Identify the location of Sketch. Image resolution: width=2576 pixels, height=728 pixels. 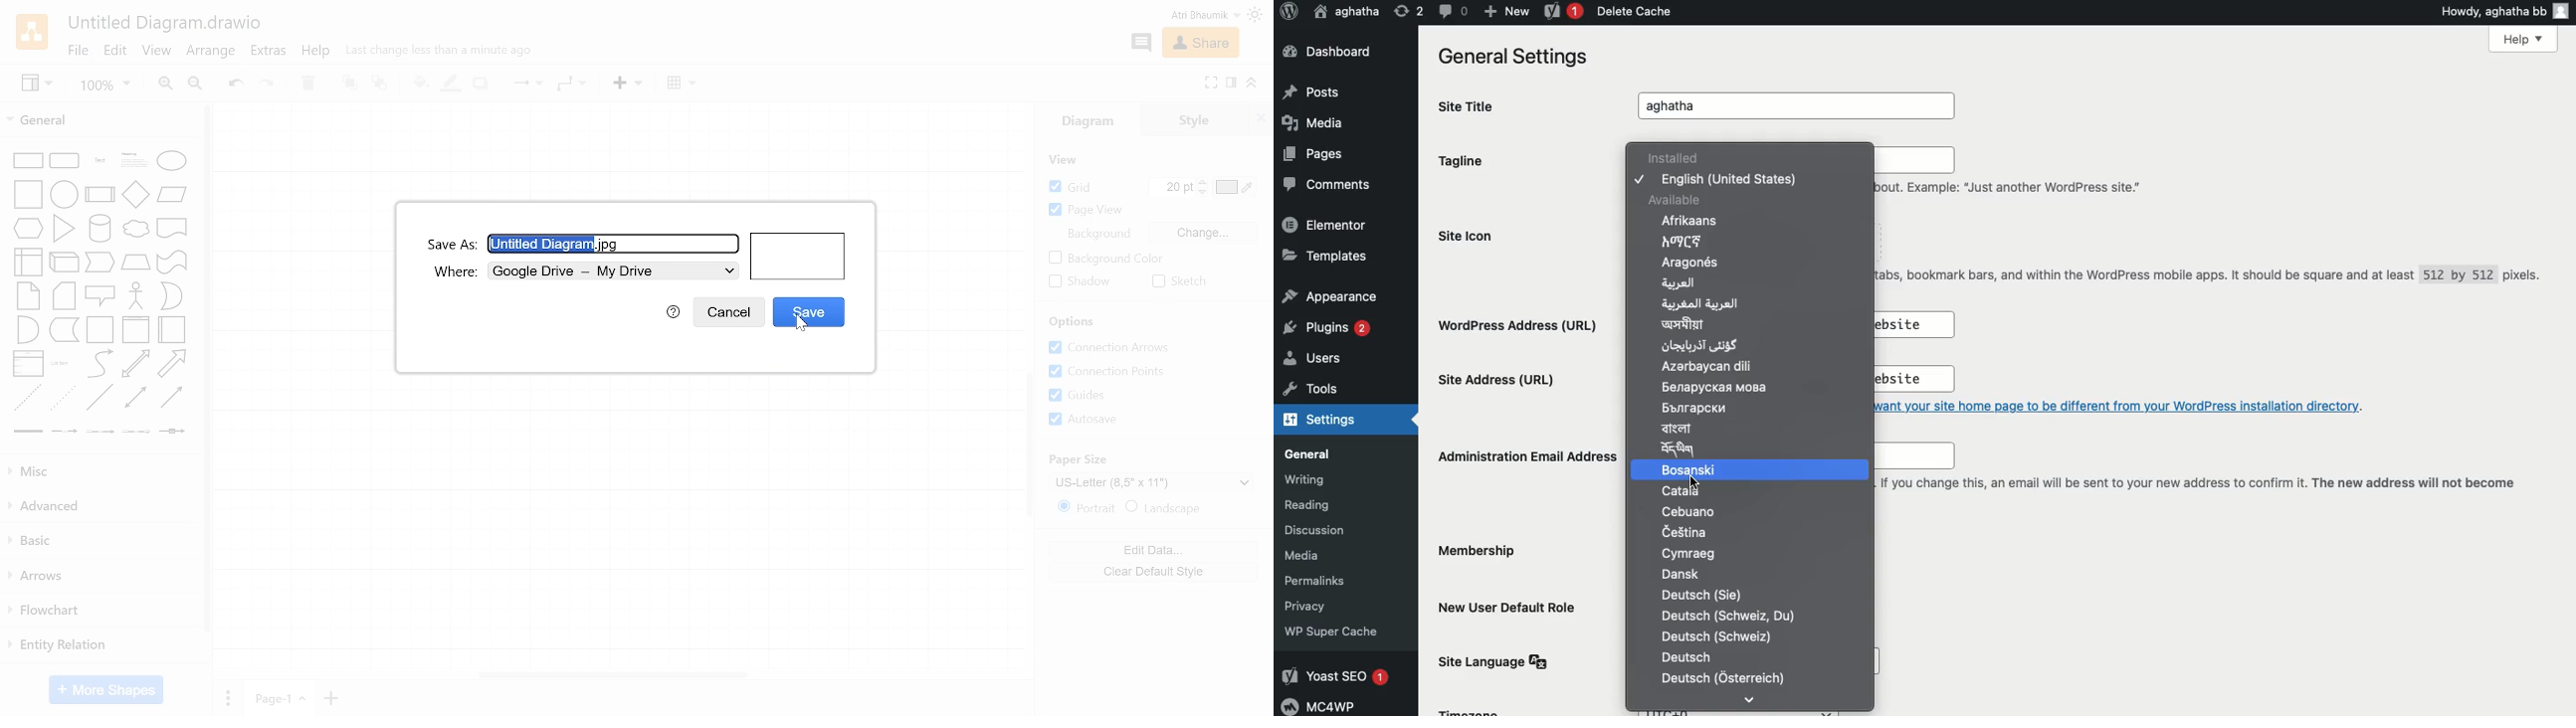
(1182, 281).